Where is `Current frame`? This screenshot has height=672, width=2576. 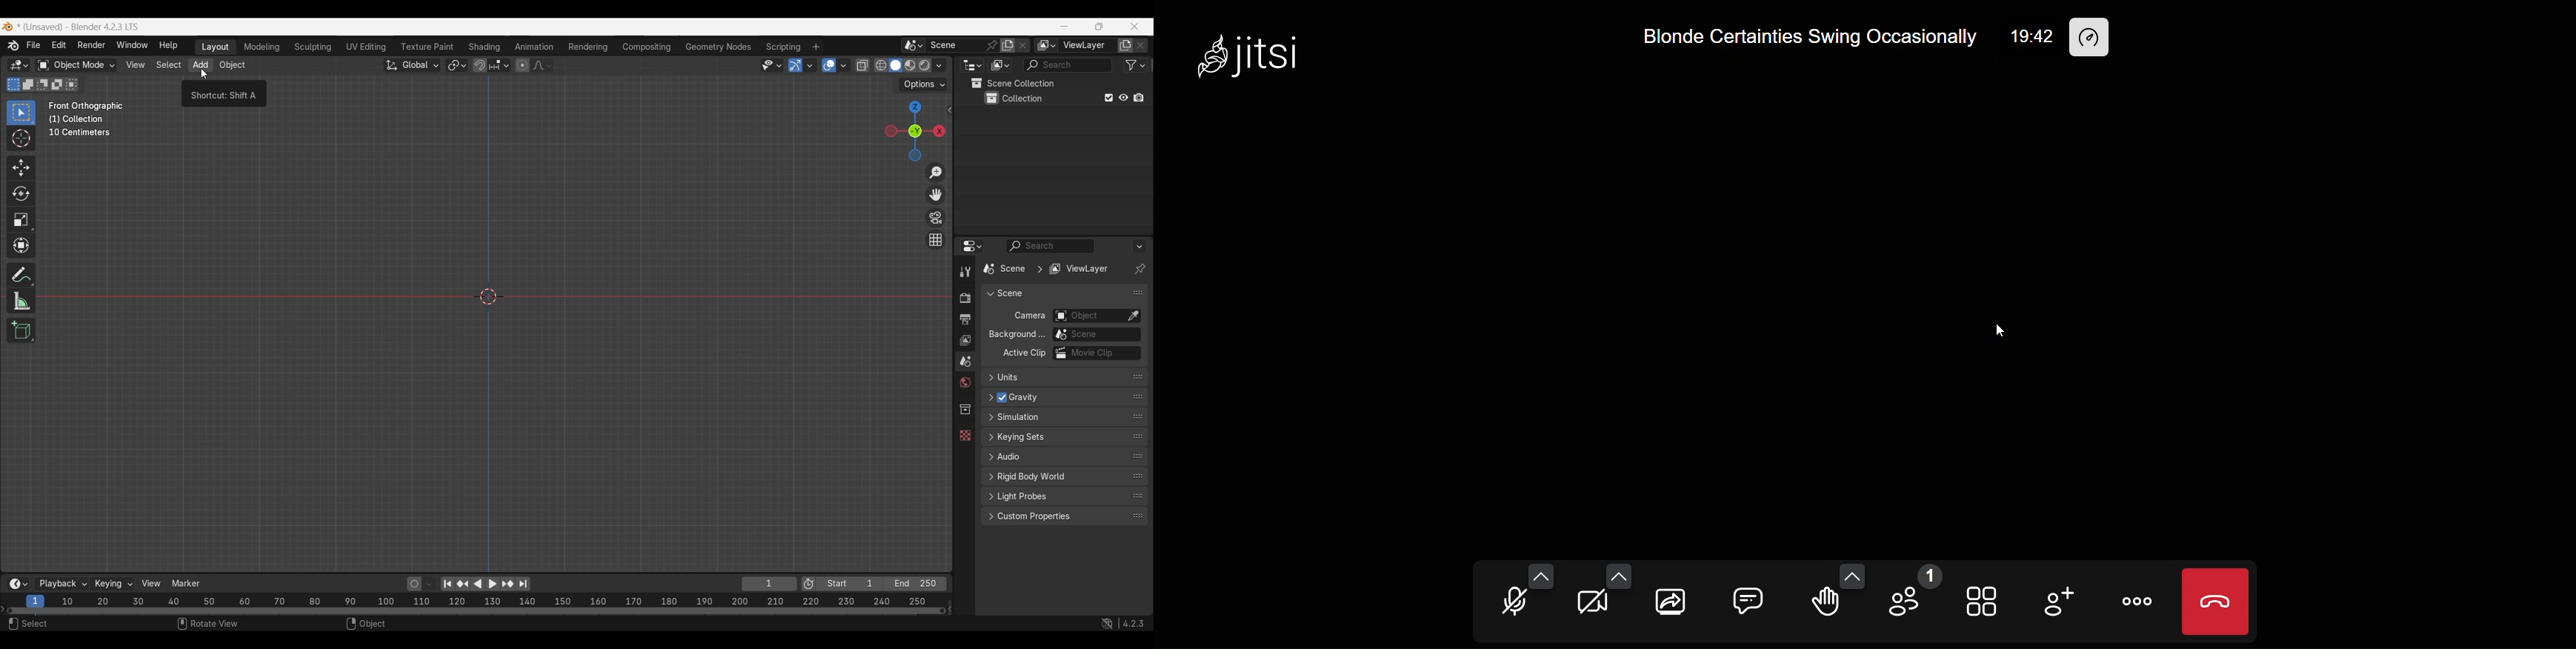 Current frame is located at coordinates (769, 585).